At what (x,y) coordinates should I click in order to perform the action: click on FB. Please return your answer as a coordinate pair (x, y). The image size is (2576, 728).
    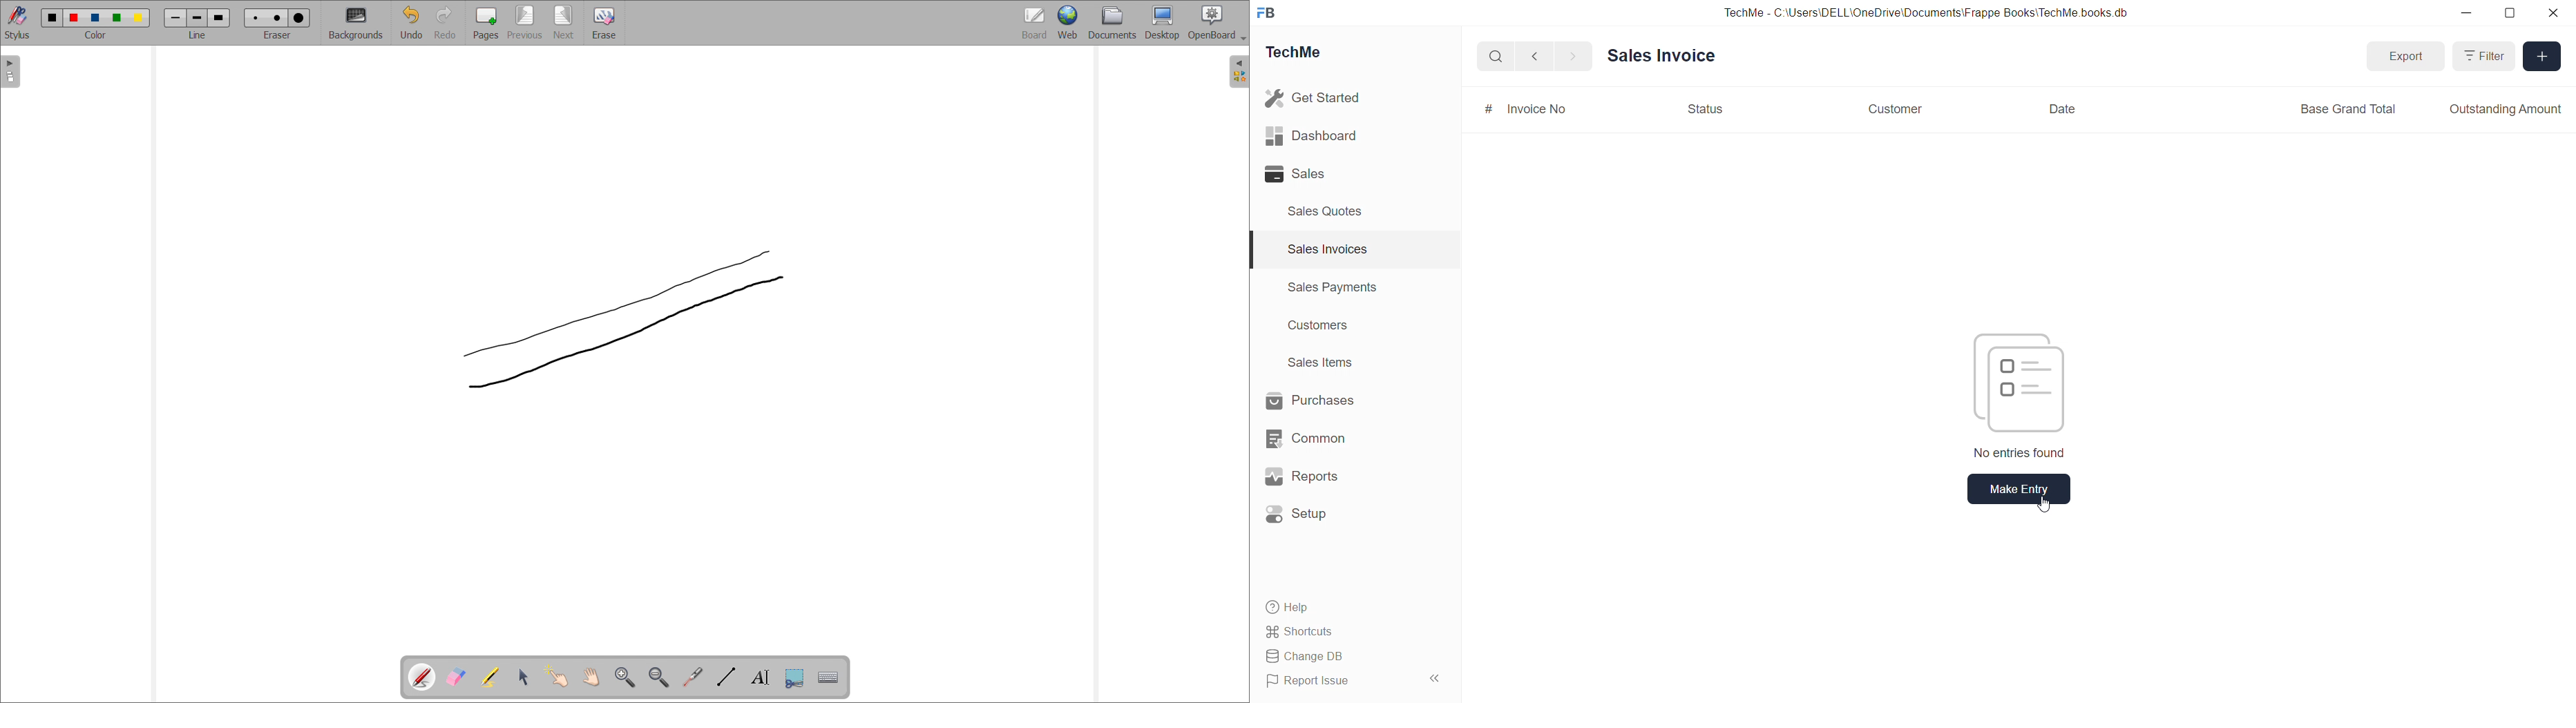
    Looking at the image, I should click on (1266, 14).